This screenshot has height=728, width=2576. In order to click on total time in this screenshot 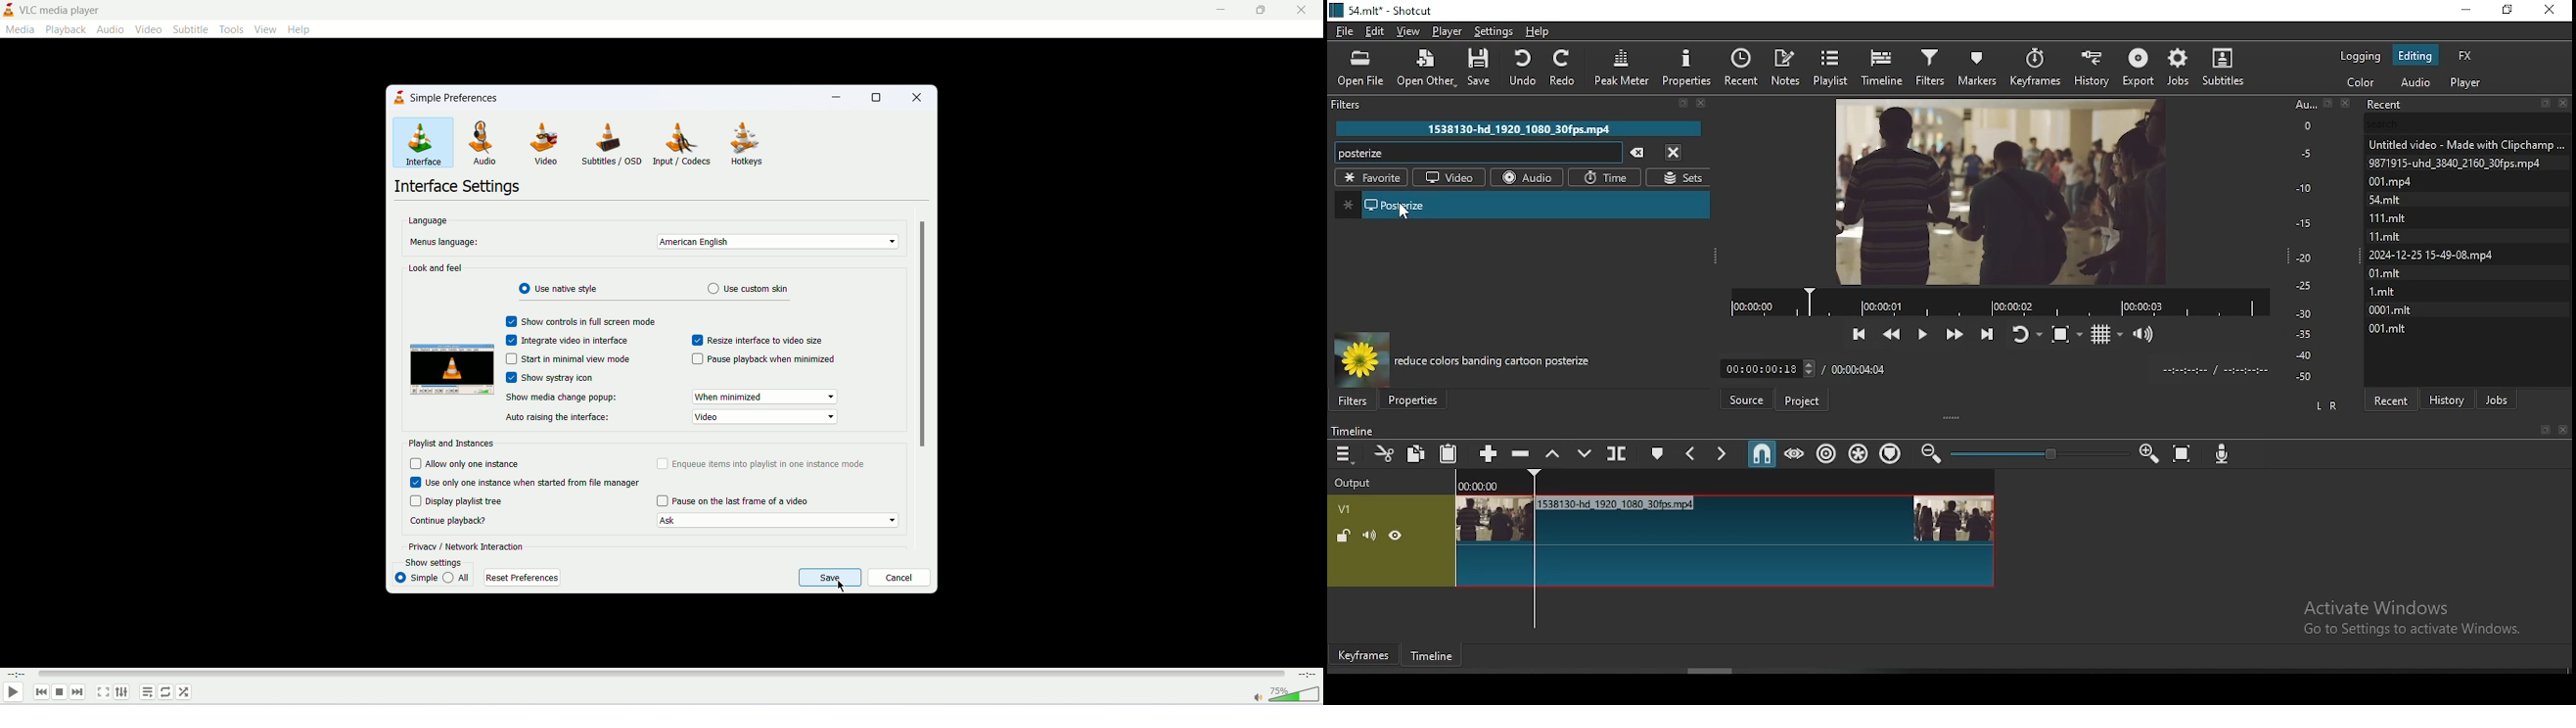, I will do `click(1860, 368)`.